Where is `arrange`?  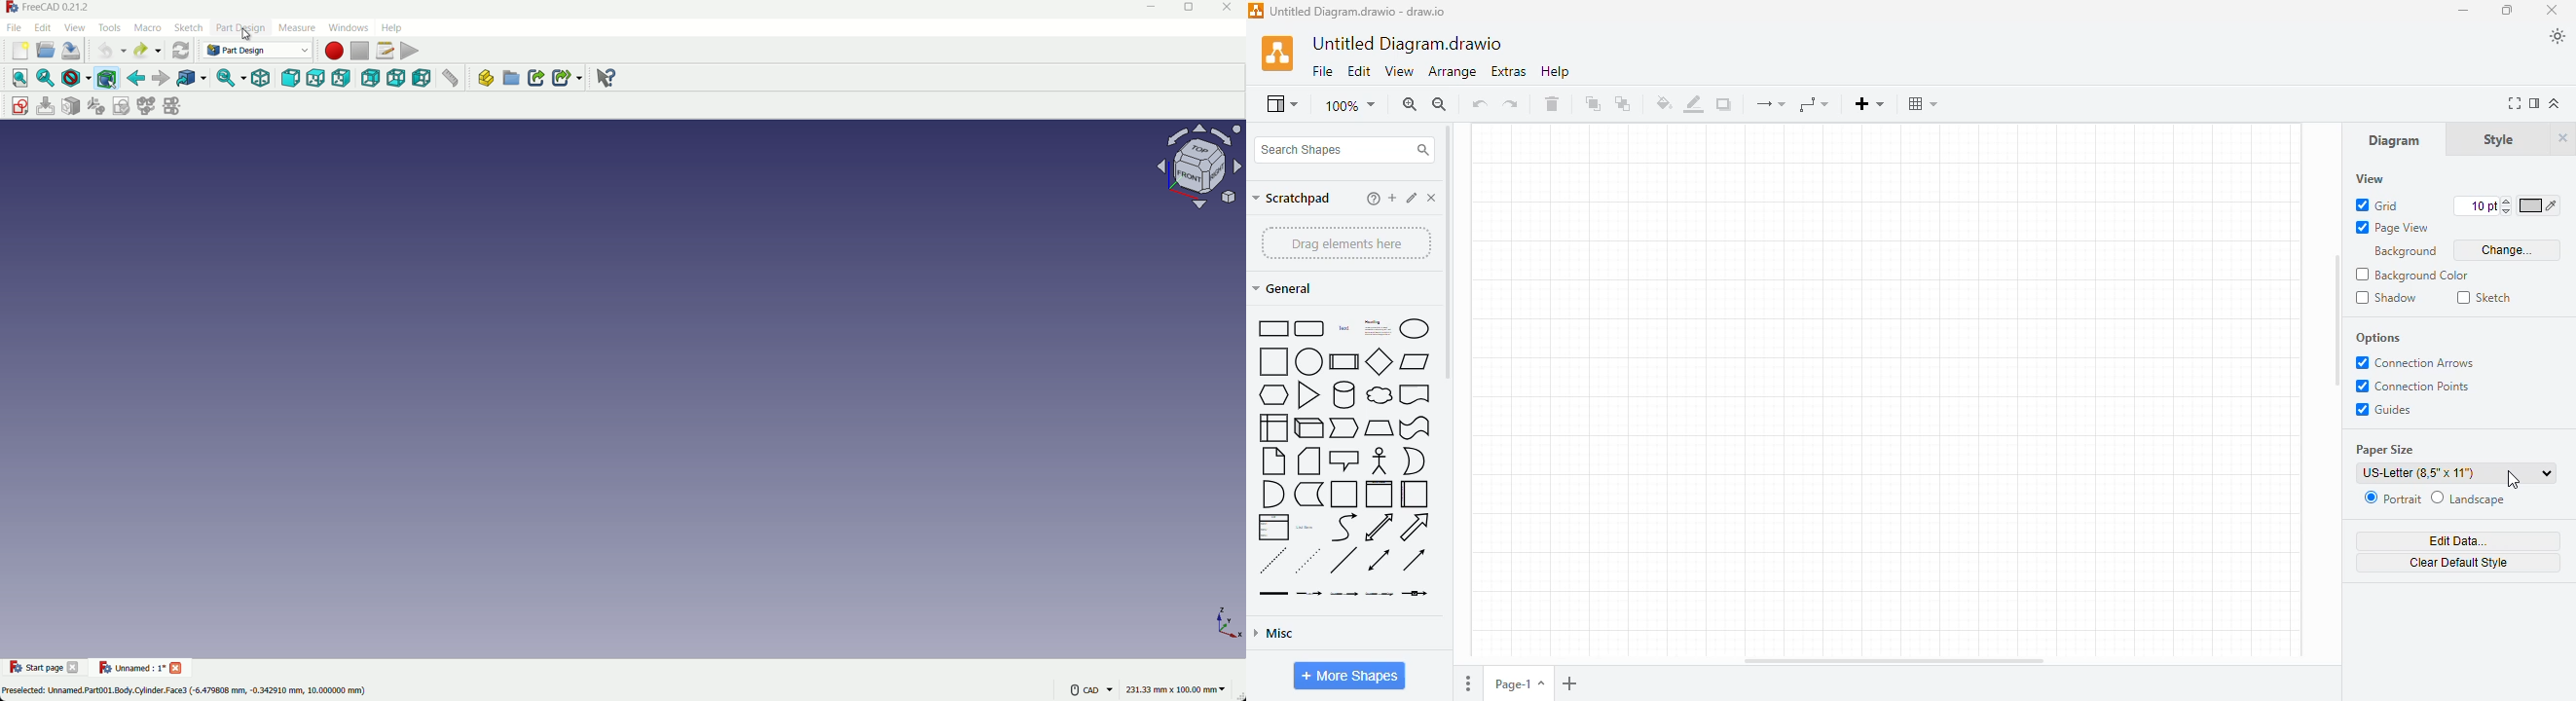 arrange is located at coordinates (1453, 72).